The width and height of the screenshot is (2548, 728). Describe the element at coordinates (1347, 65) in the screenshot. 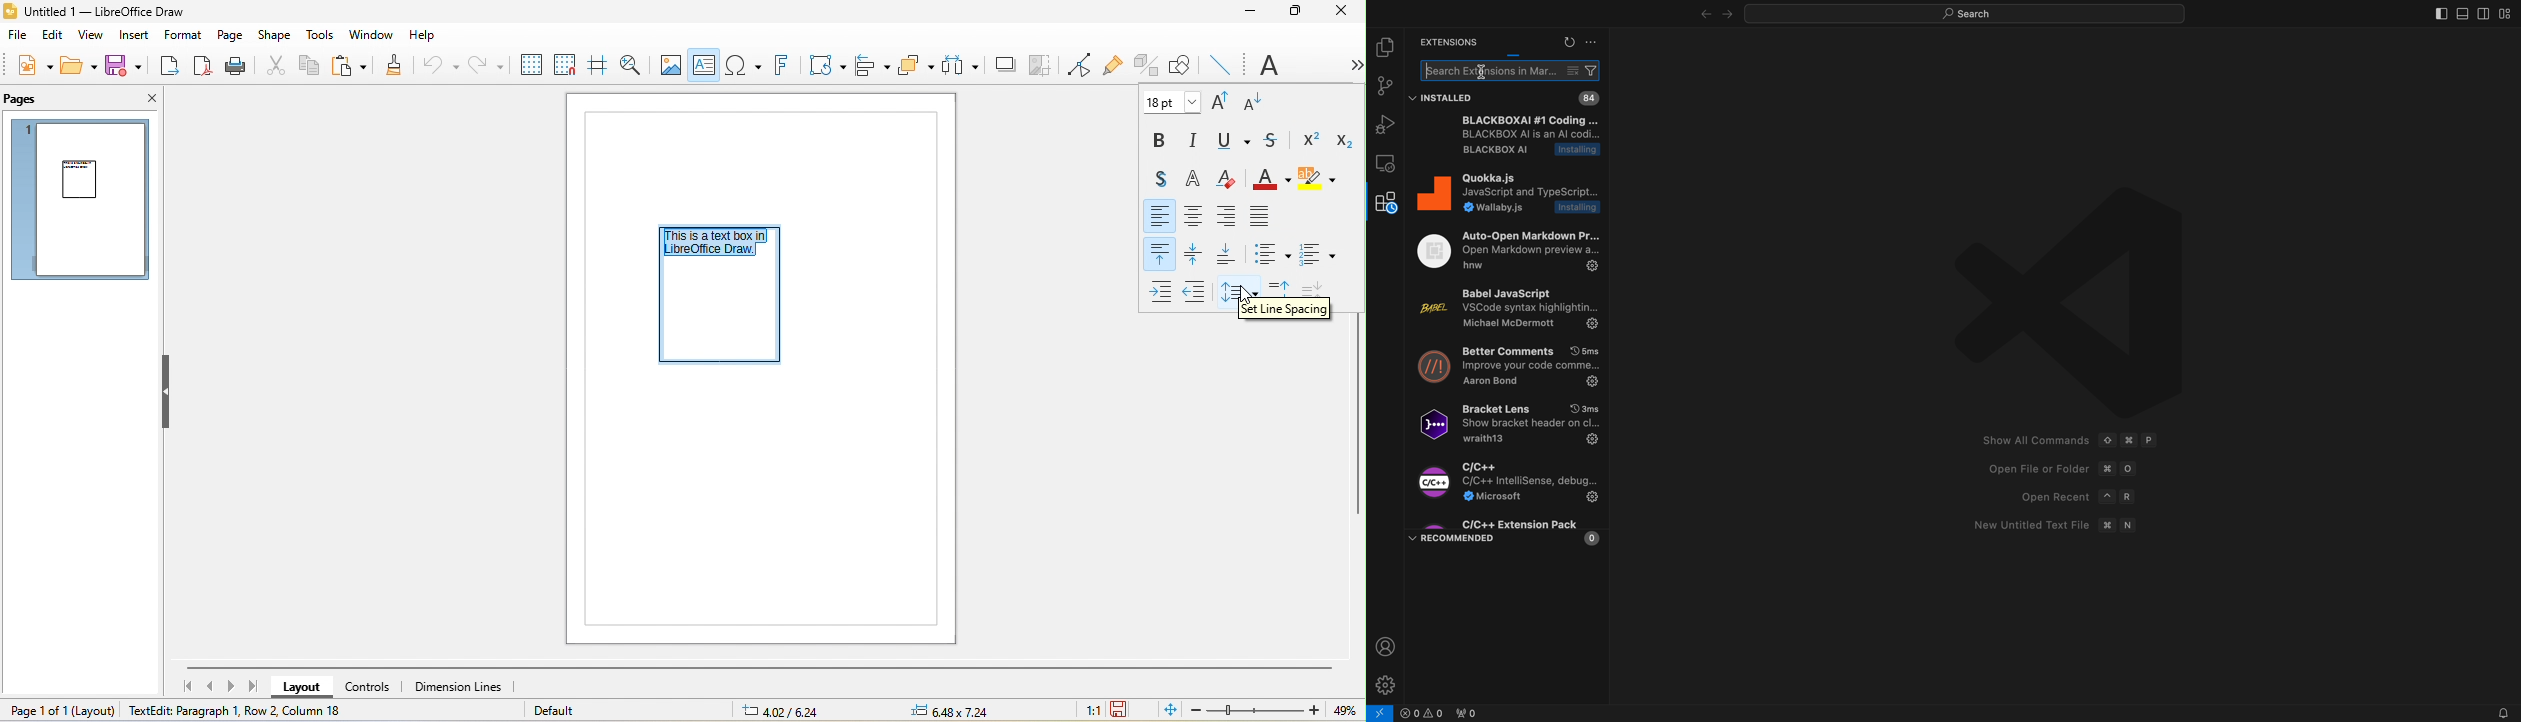

I see `more option` at that location.